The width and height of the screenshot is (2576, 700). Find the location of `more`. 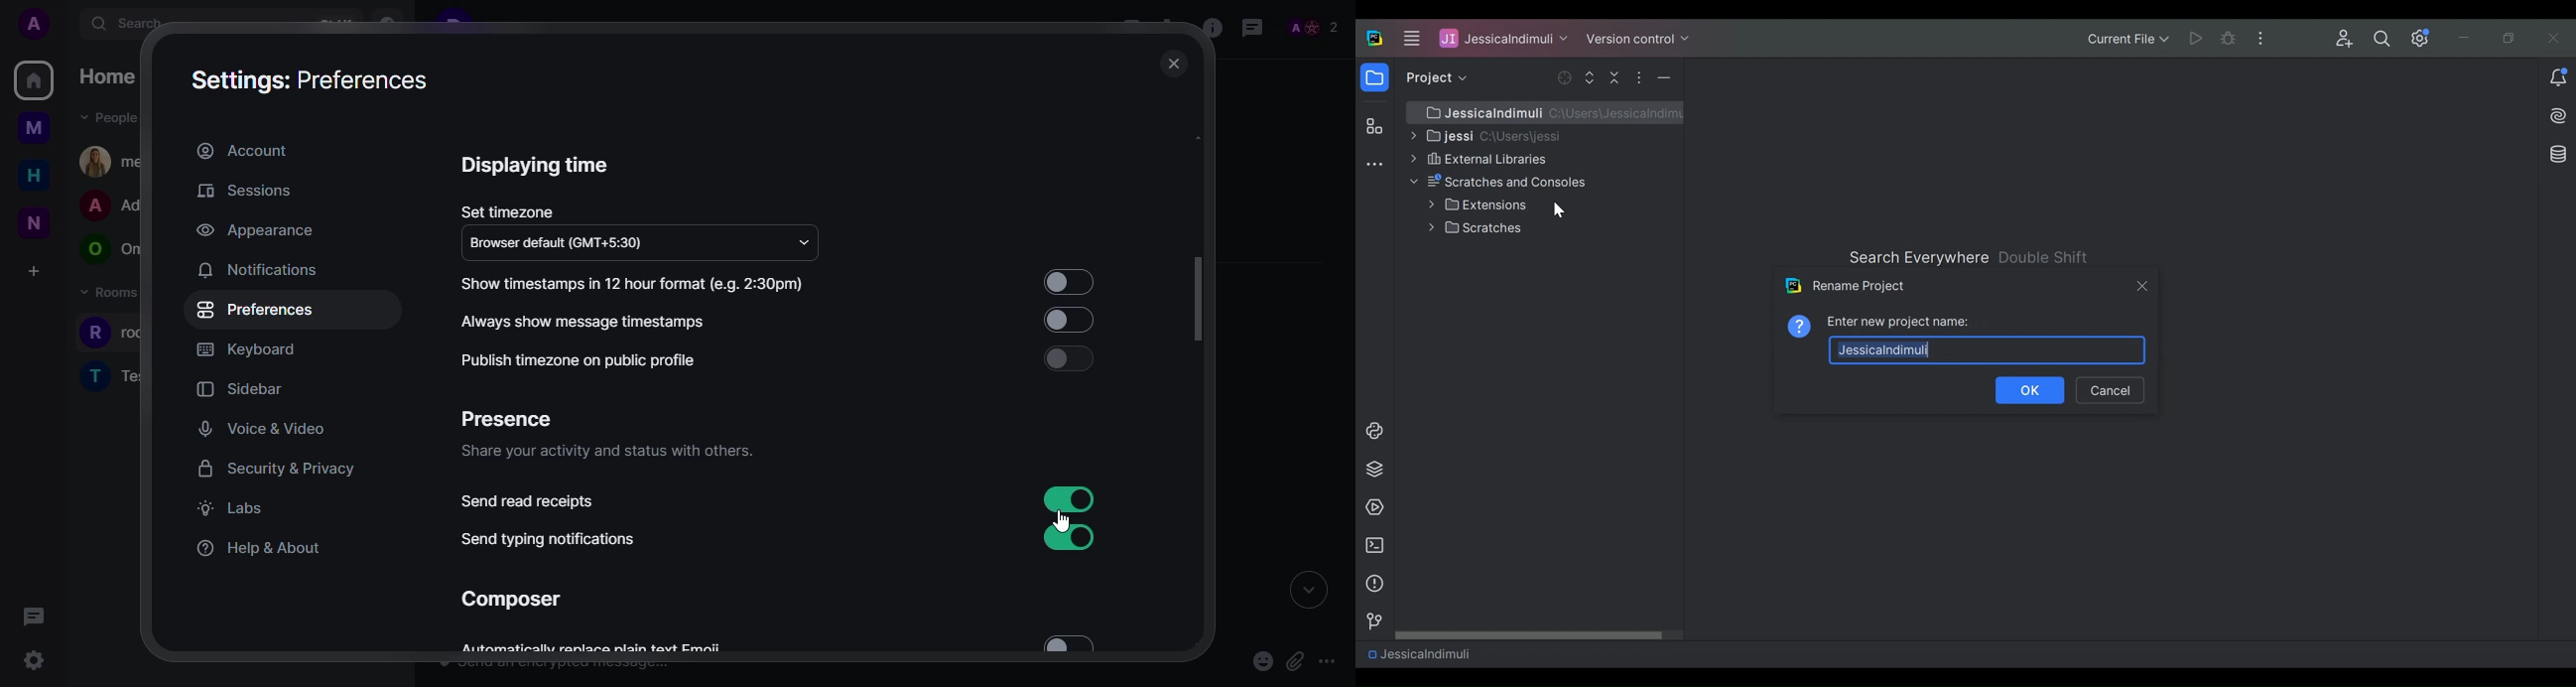

more is located at coordinates (1328, 657).